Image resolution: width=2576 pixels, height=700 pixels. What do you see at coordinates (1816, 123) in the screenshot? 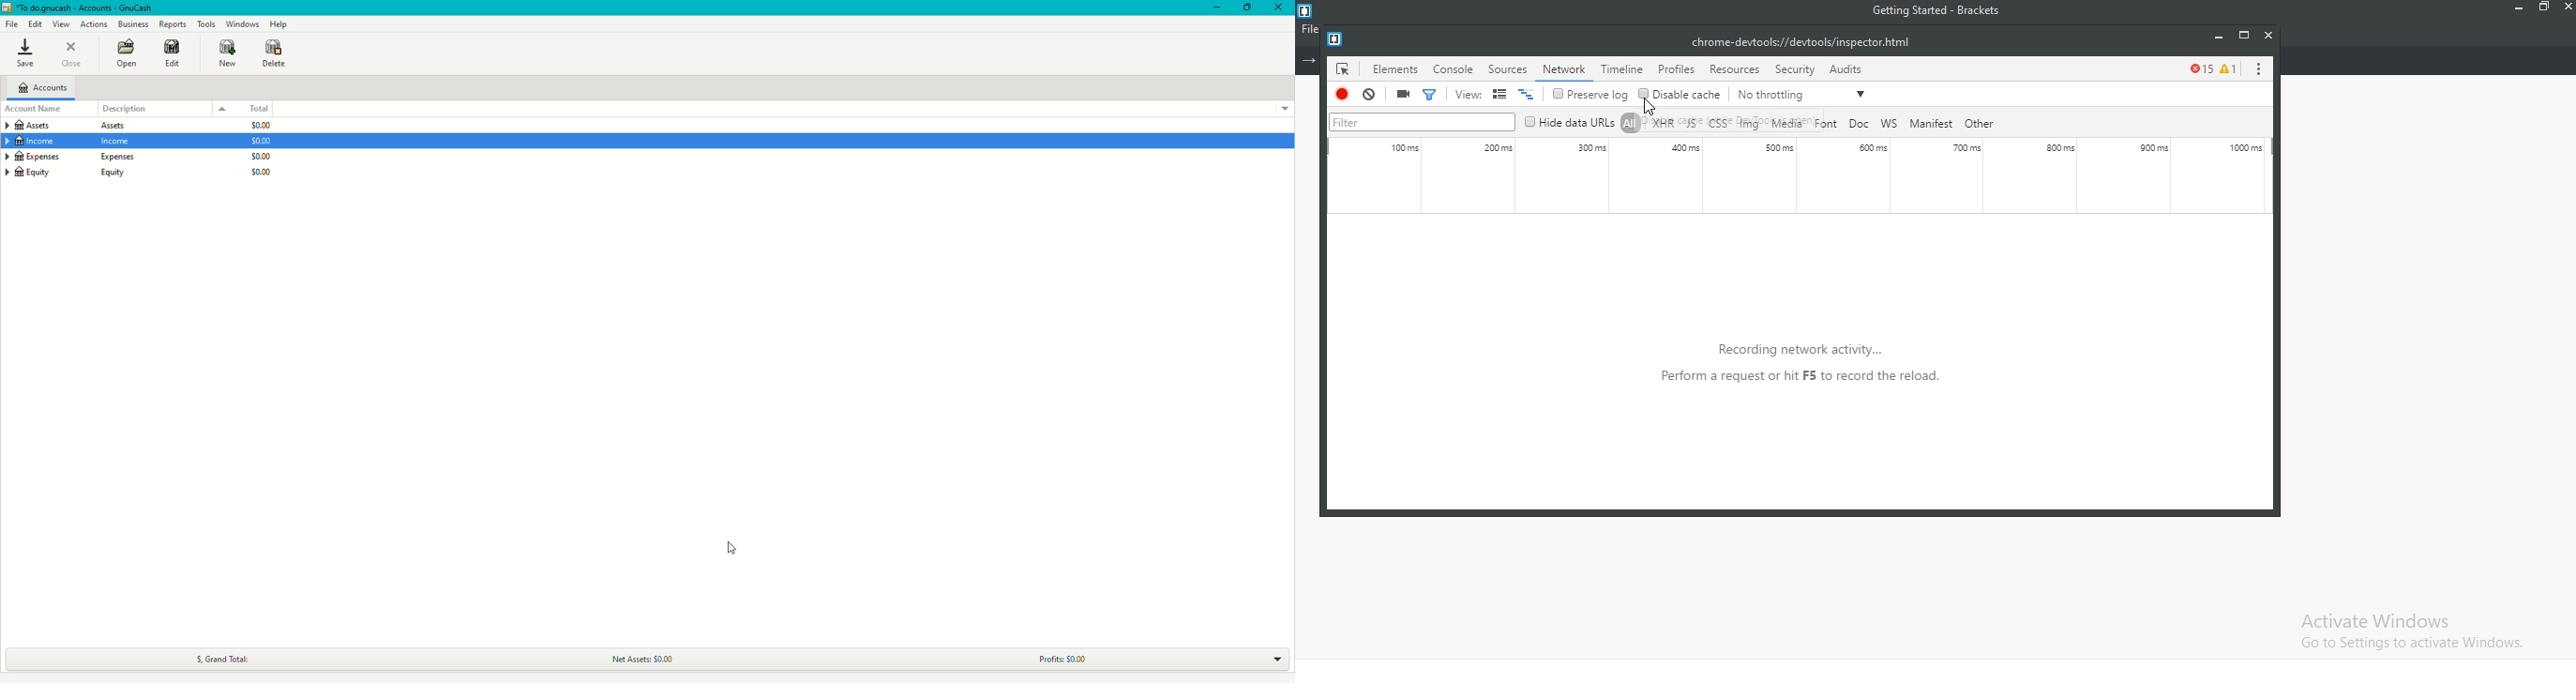
I see `file types` at bounding box center [1816, 123].